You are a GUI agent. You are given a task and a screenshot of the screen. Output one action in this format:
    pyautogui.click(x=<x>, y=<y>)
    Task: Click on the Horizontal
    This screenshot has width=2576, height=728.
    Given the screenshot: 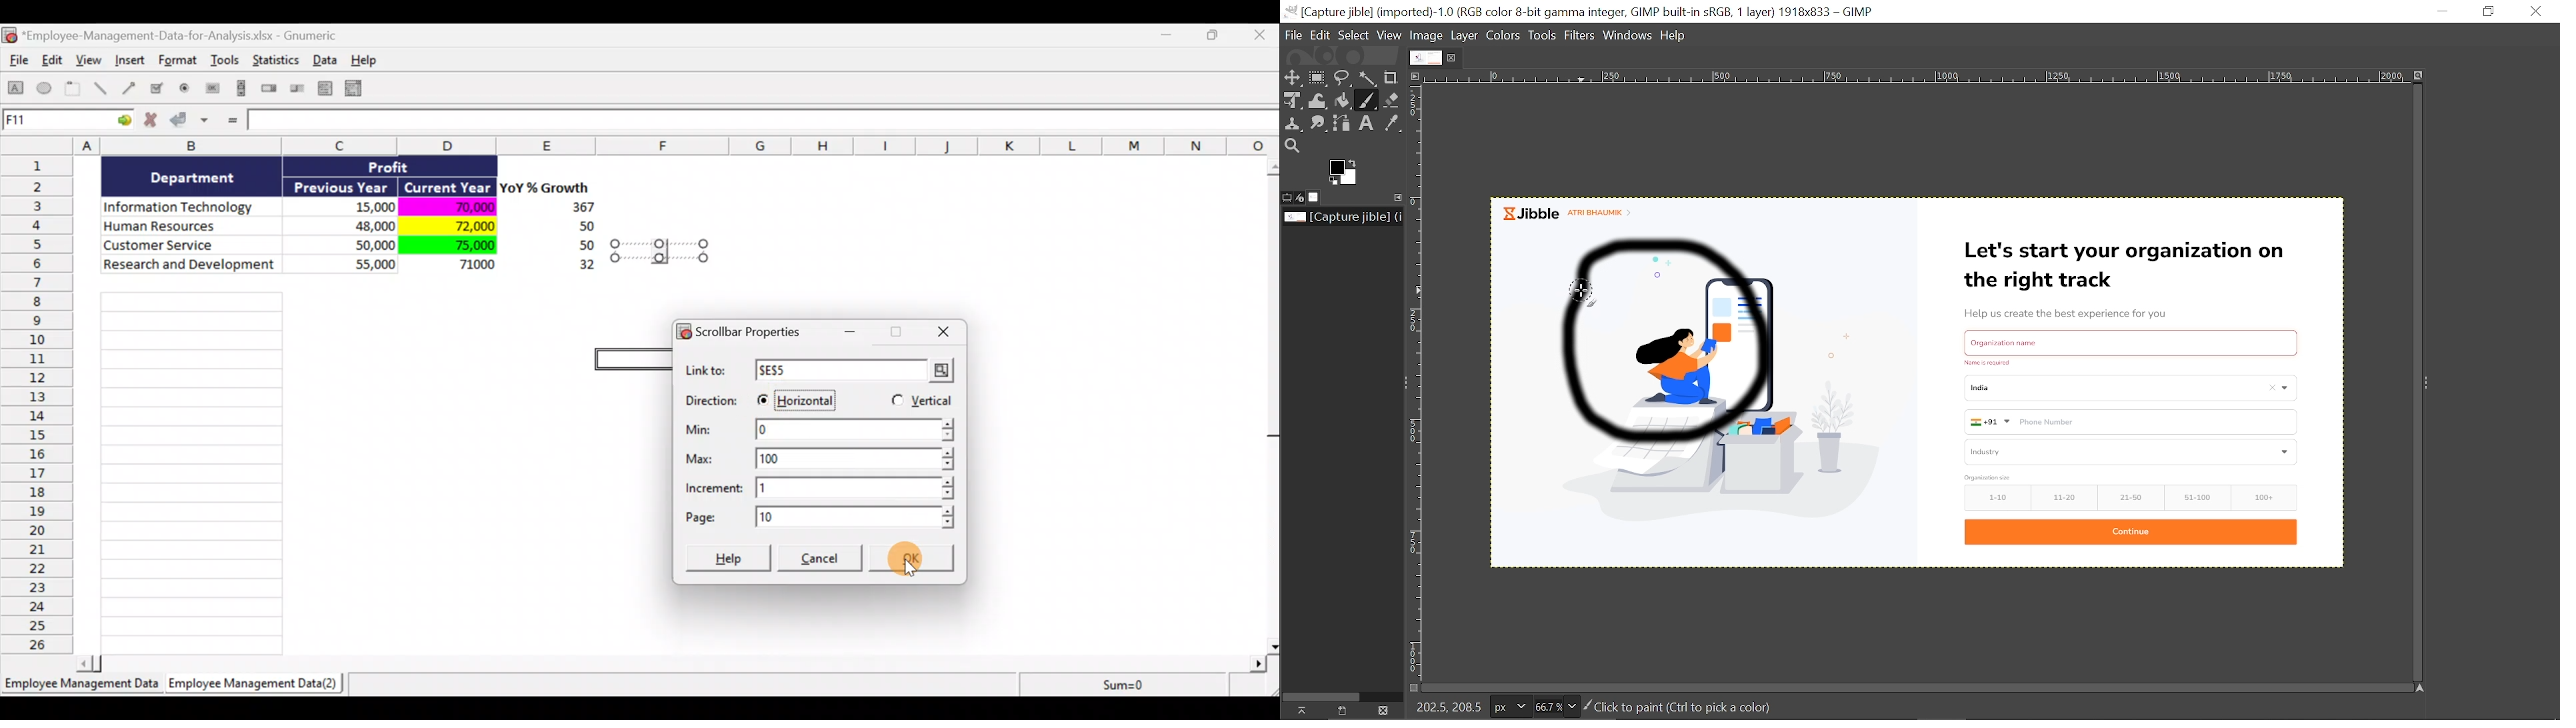 What is the action you would take?
    pyautogui.click(x=799, y=397)
    